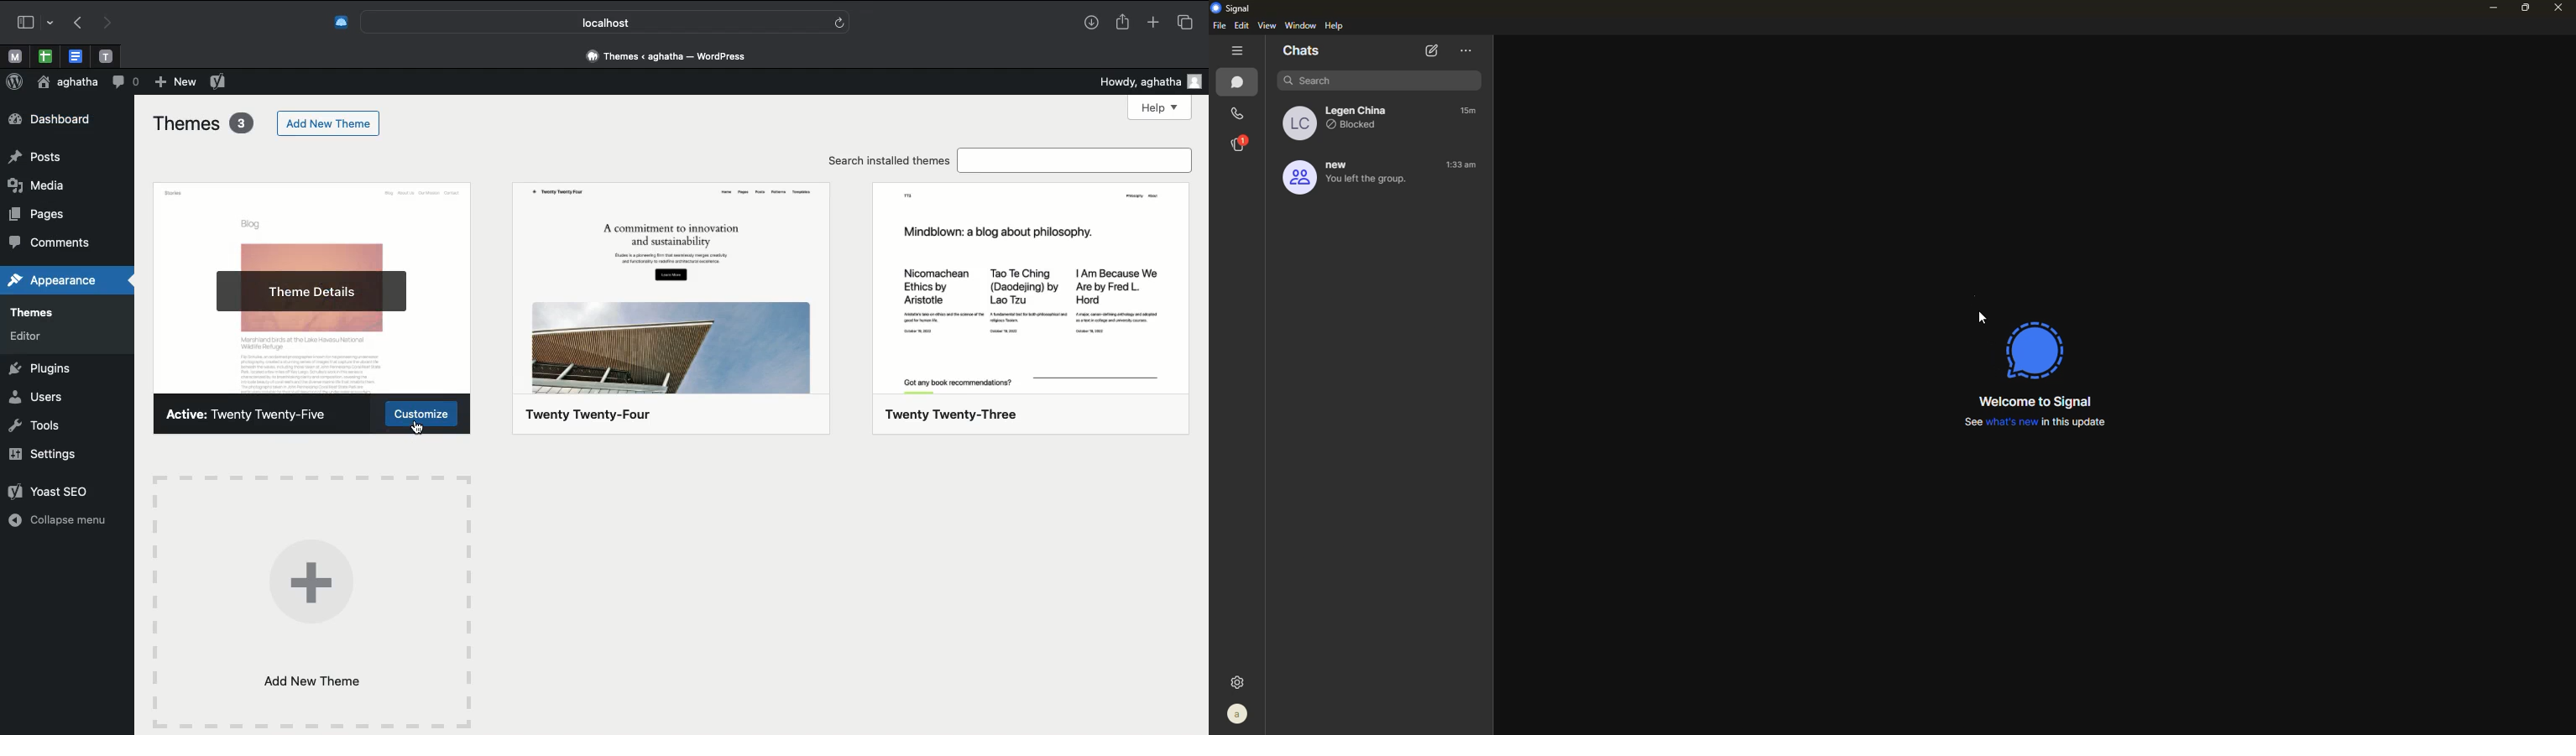  I want to click on pages, so click(32, 216).